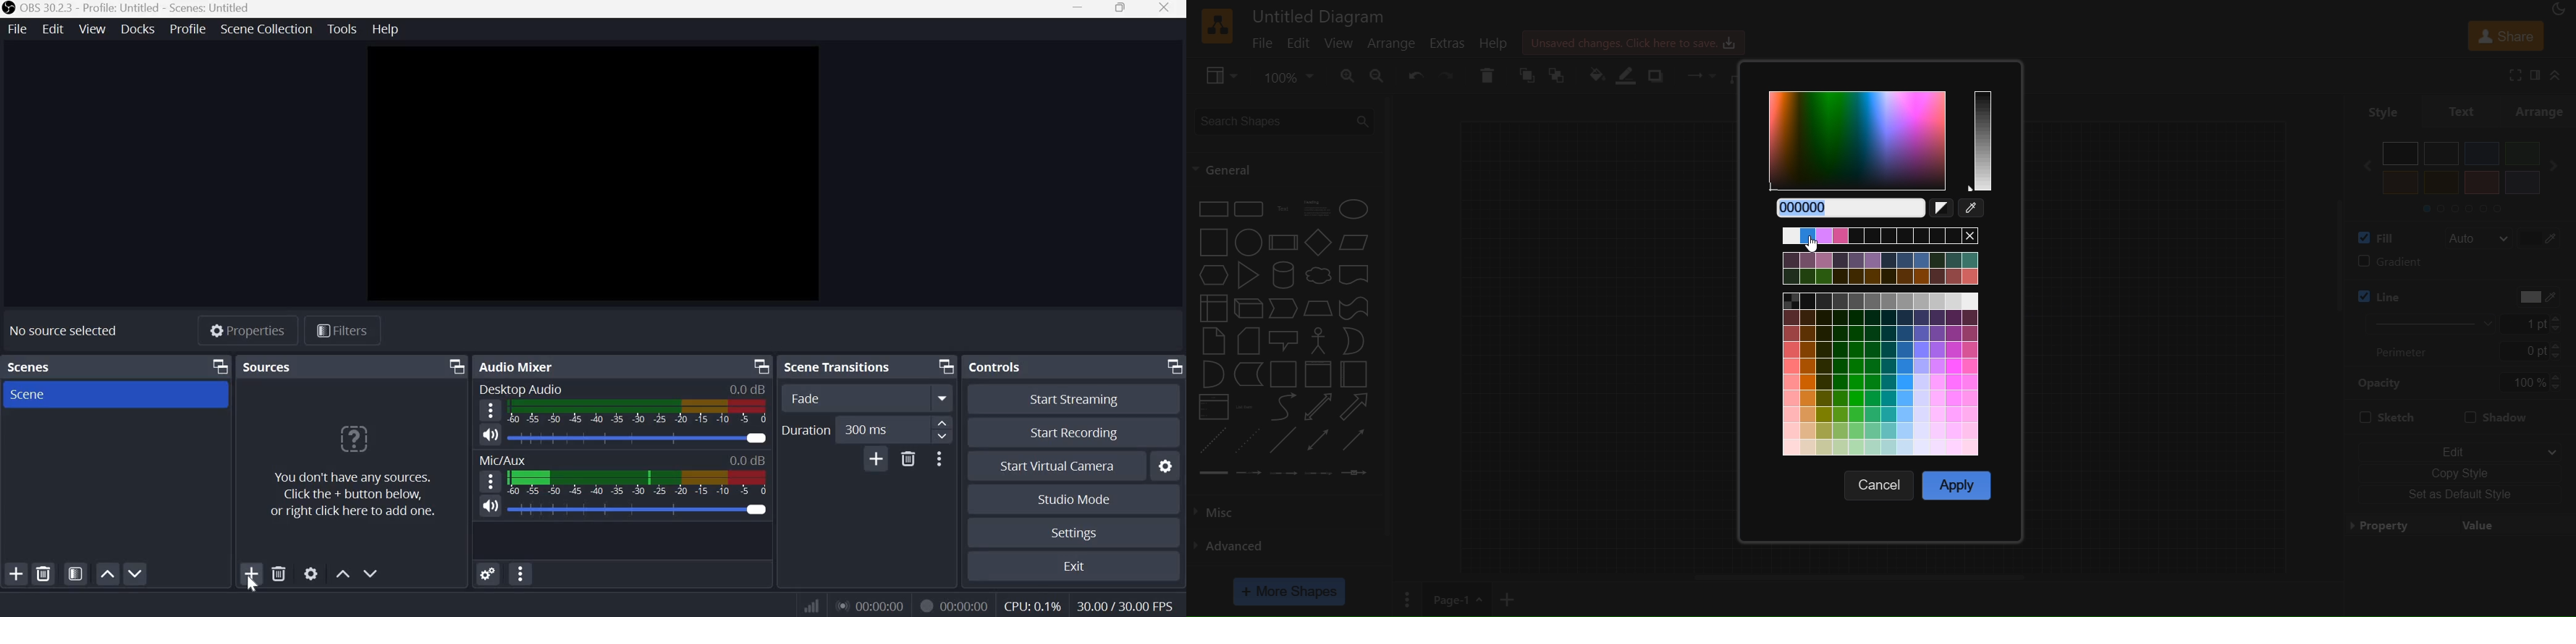 Image resolution: width=2576 pixels, height=644 pixels. Describe the element at coordinates (843, 397) in the screenshot. I see `Fade` at that location.